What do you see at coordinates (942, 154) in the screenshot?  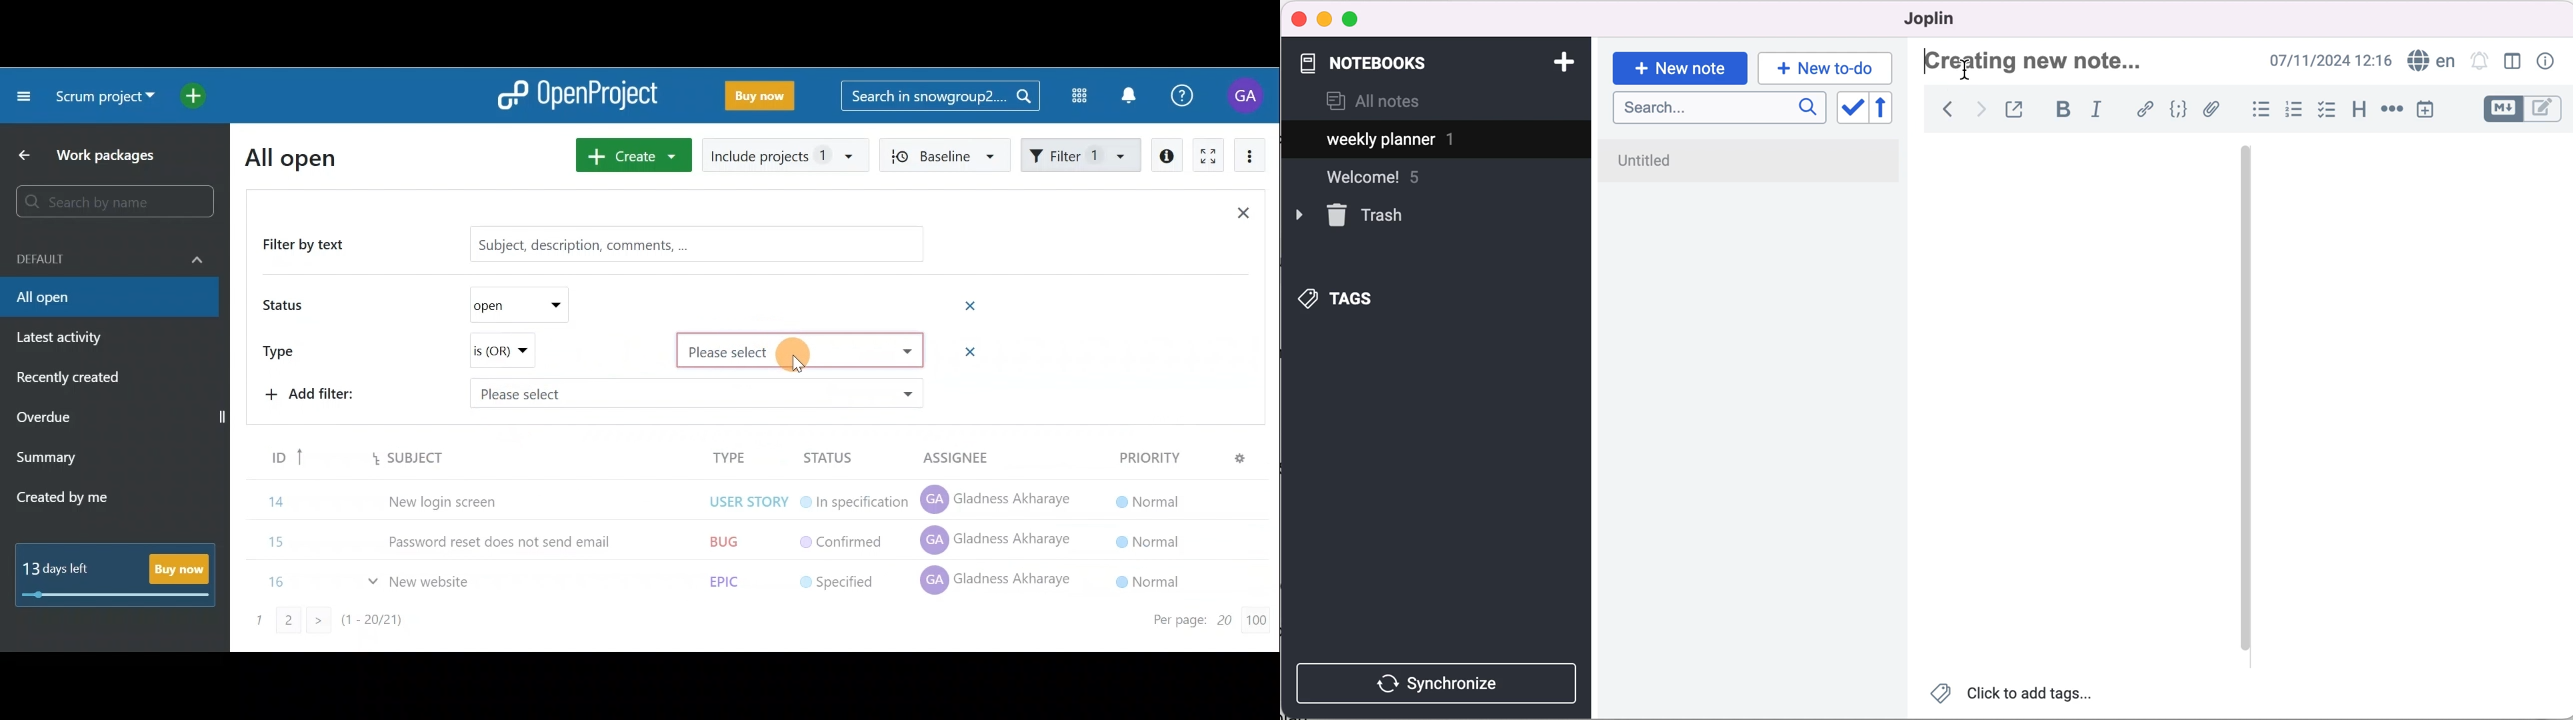 I see `Baseline` at bounding box center [942, 154].